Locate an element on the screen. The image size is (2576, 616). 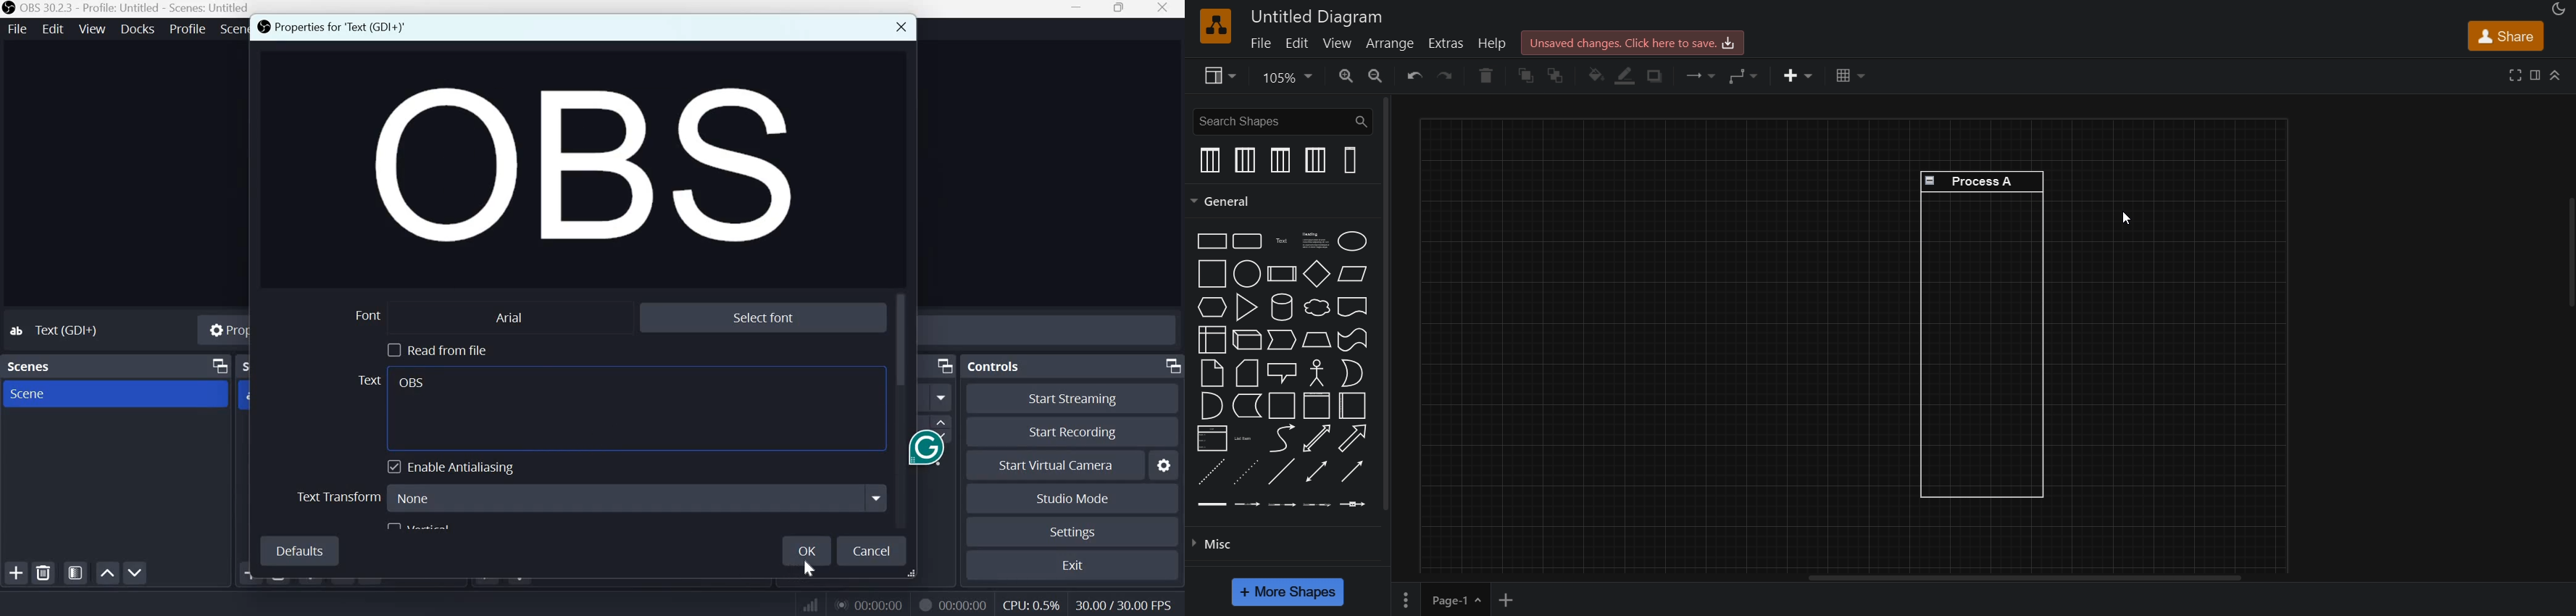
cube is located at coordinates (1244, 341).